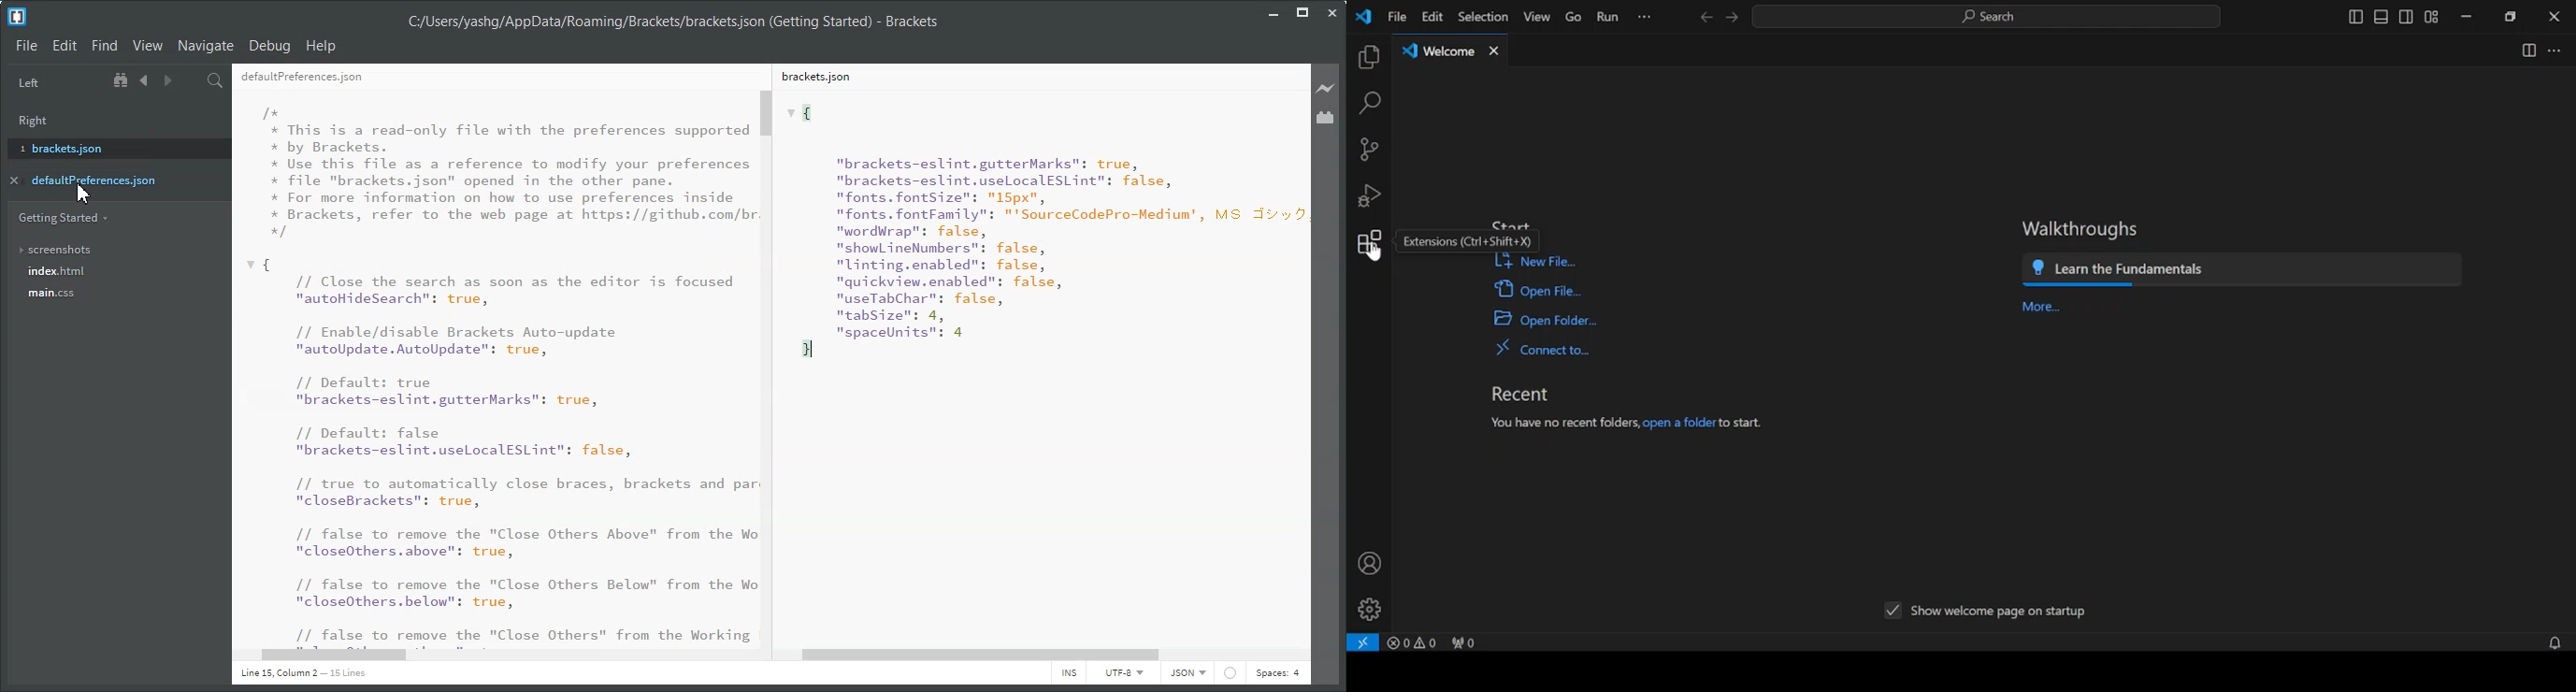 The width and height of the screenshot is (2576, 700). I want to click on split editor right split editor down, so click(2528, 51).